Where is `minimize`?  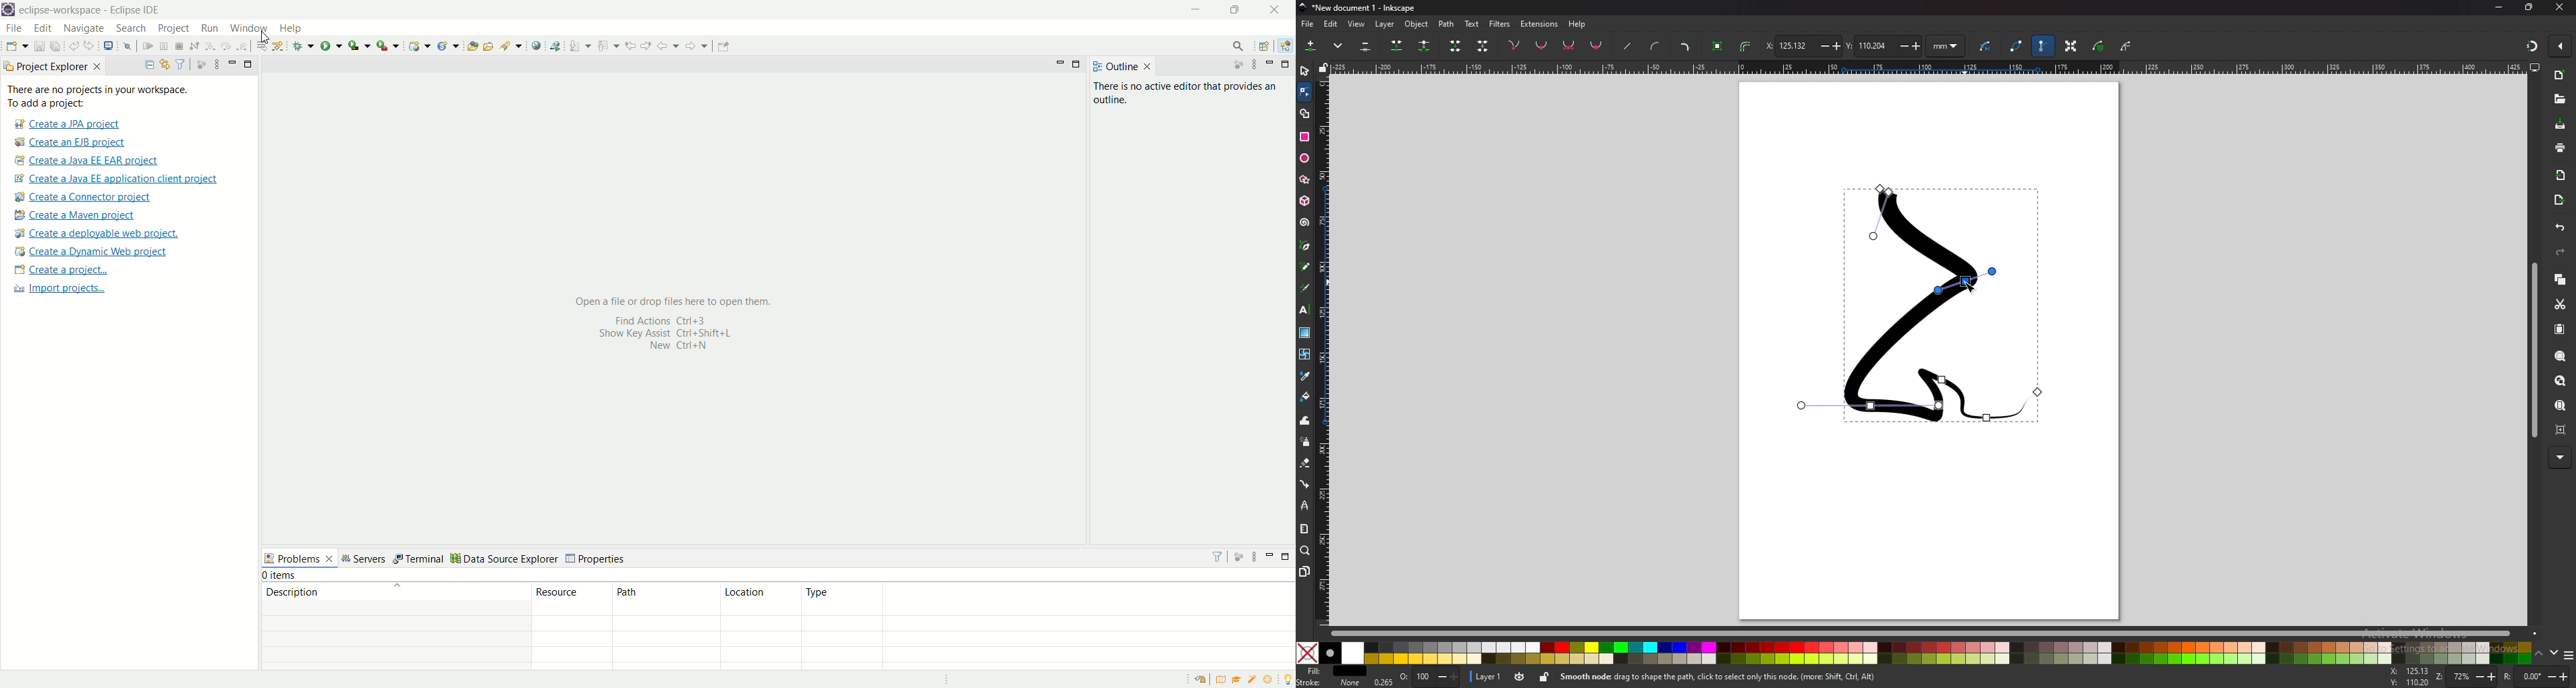 minimize is located at coordinates (231, 63).